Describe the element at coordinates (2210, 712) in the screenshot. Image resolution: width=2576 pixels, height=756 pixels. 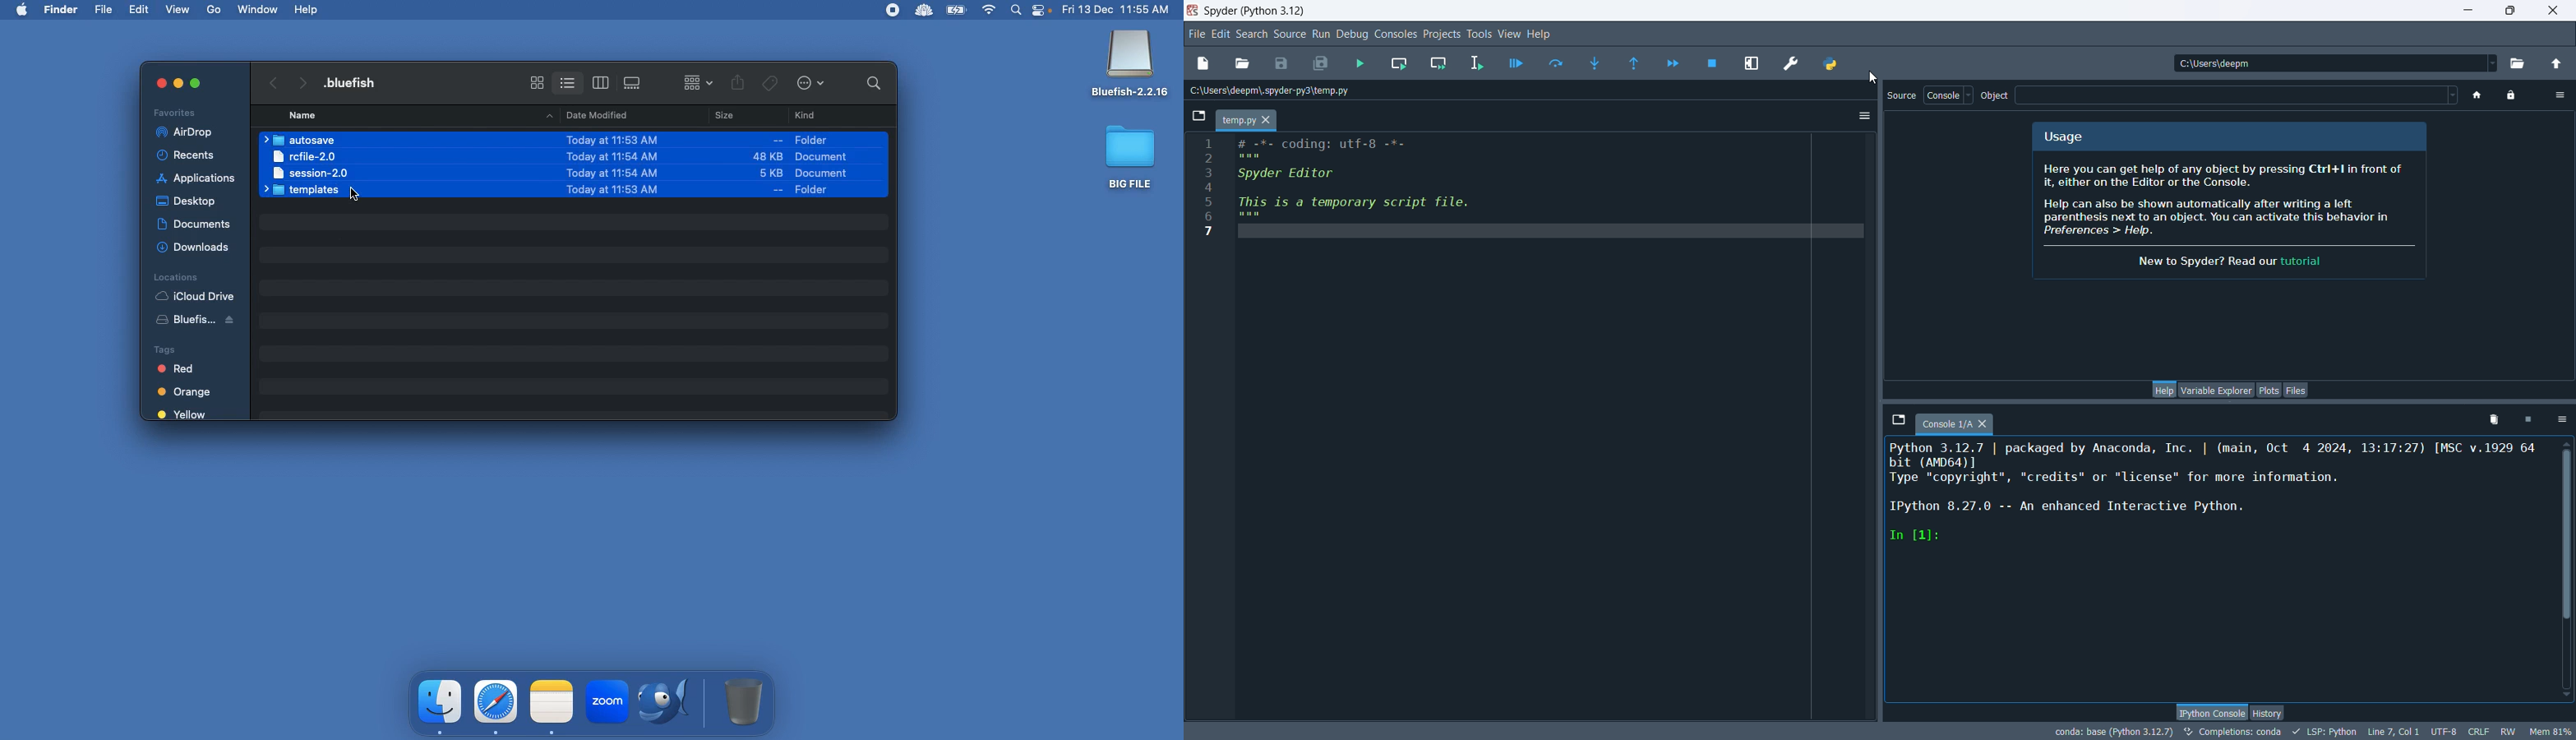
I see `python console` at that location.